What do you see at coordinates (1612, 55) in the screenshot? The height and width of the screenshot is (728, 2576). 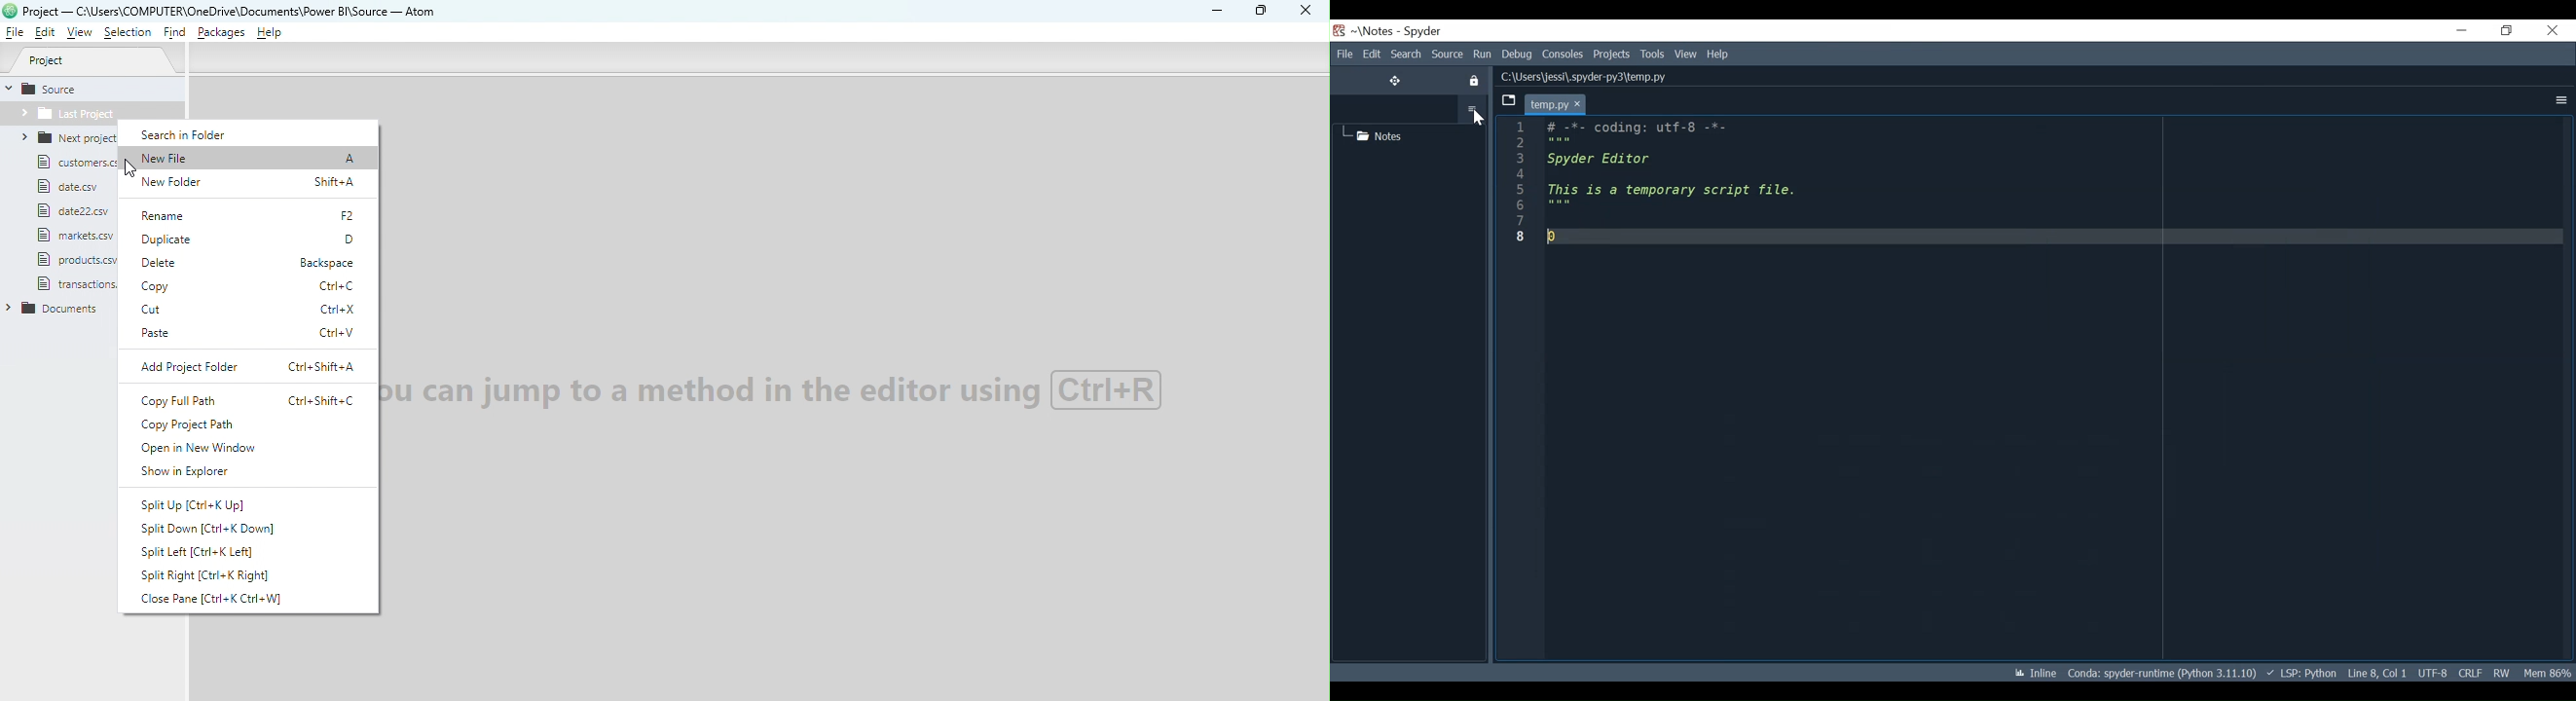 I see `Projects` at bounding box center [1612, 55].